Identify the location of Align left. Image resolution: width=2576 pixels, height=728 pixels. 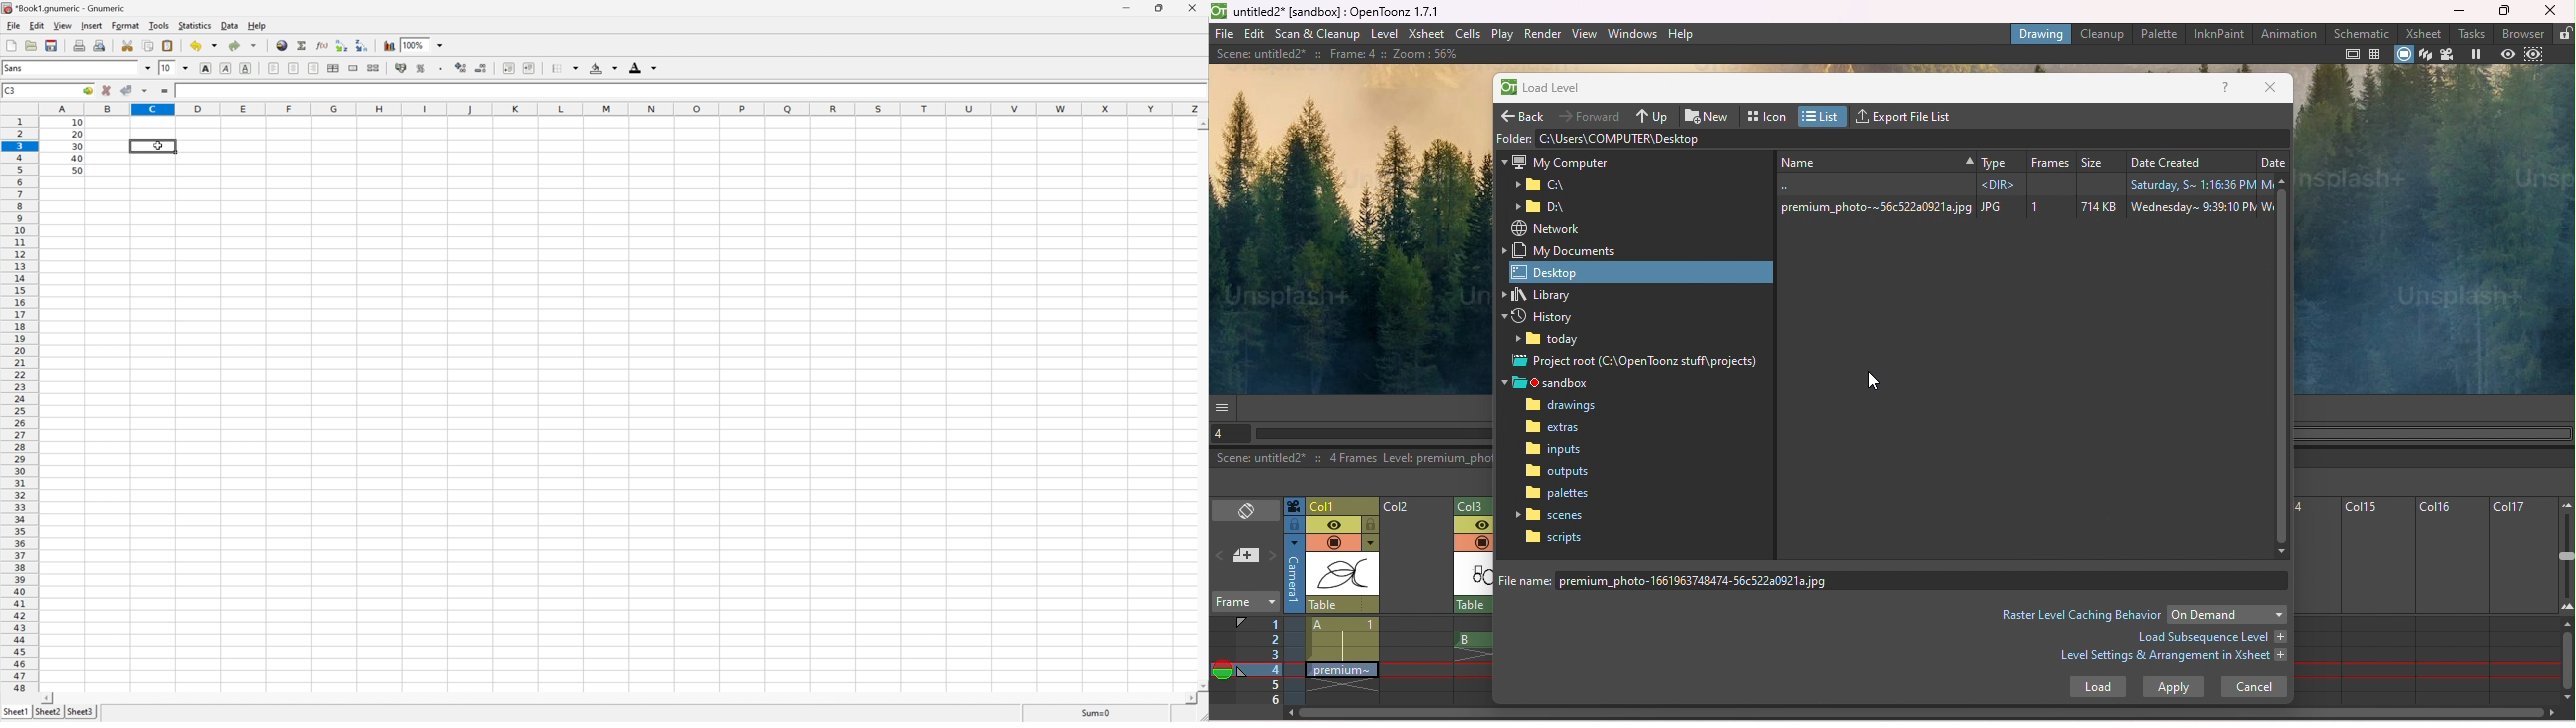
(273, 67).